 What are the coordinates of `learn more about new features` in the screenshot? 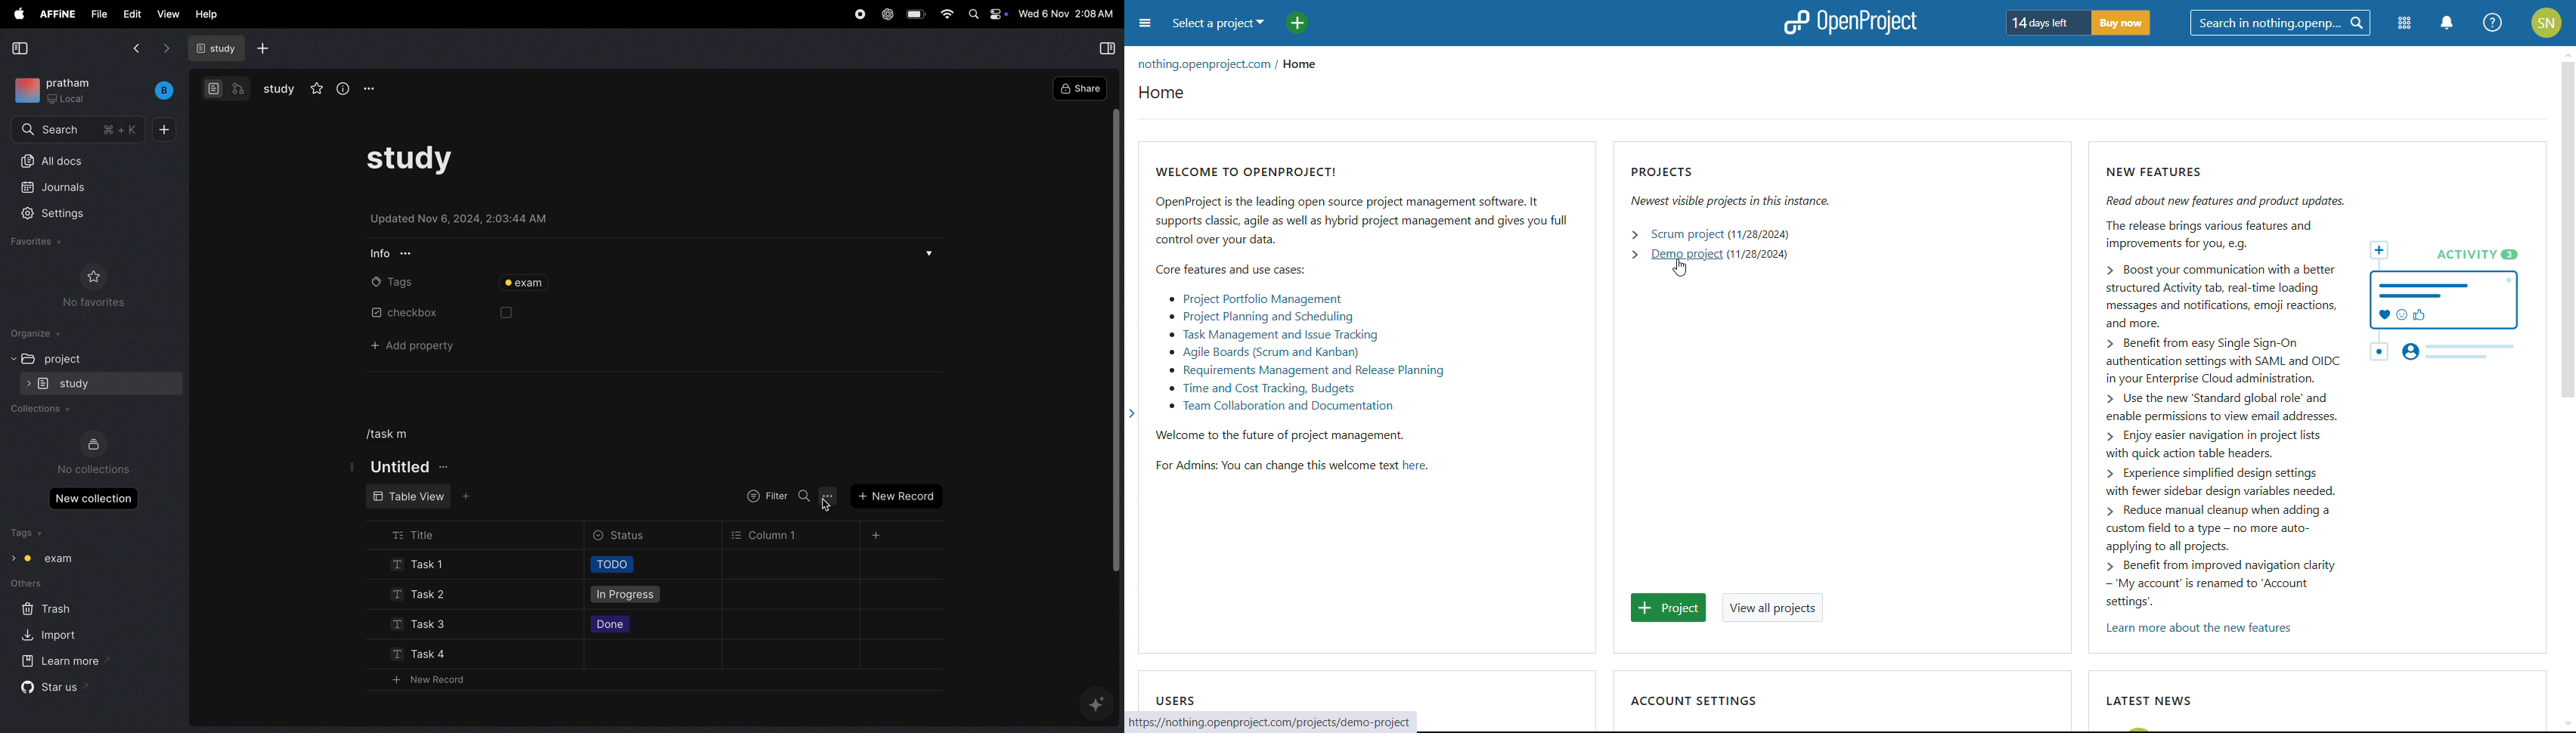 It's located at (2199, 628).